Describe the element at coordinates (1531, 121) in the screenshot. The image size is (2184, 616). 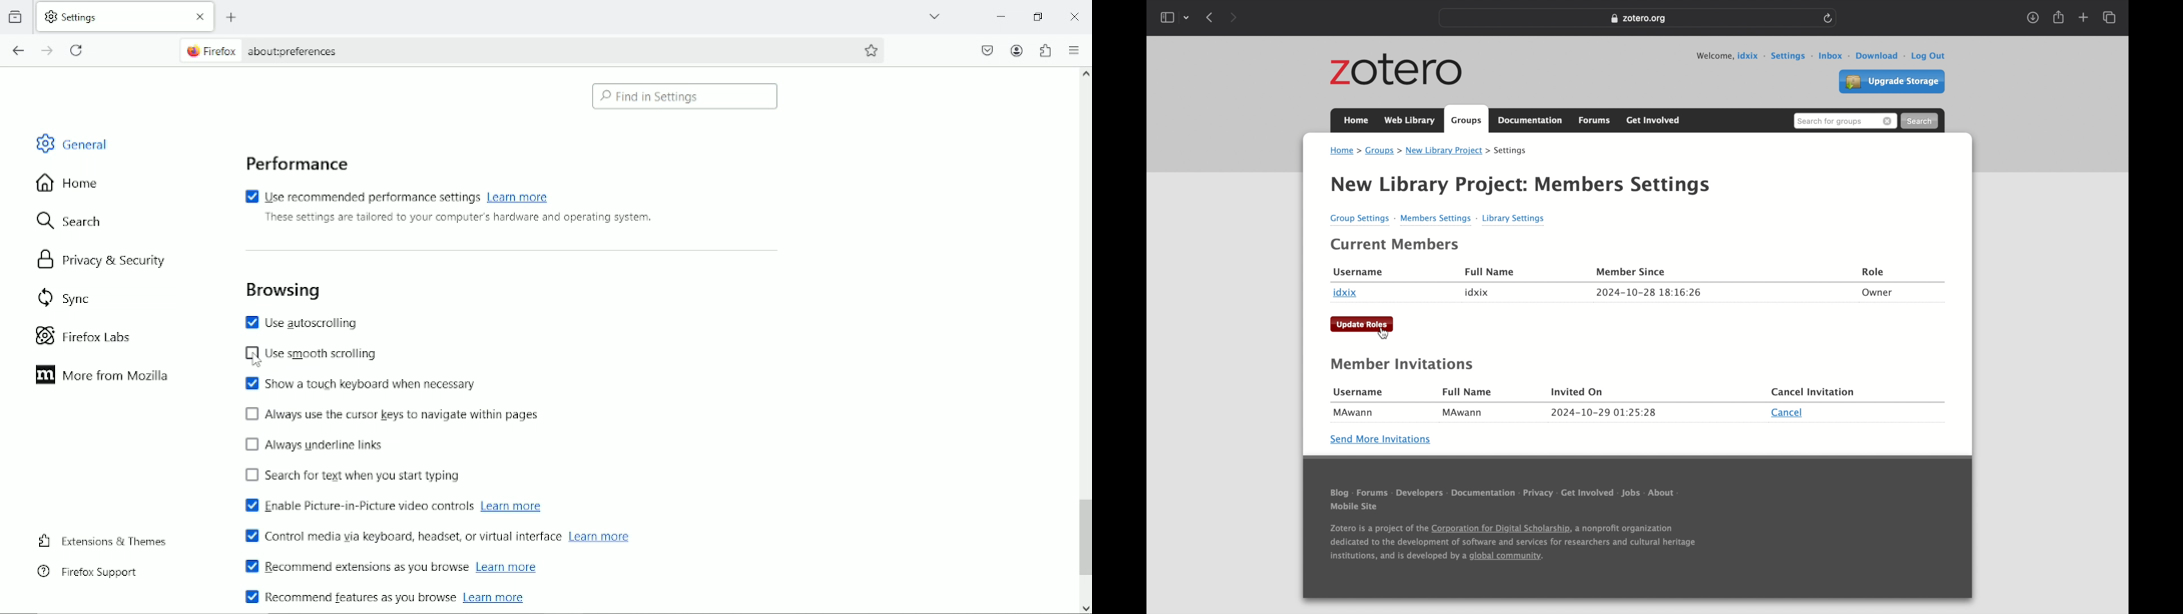
I see `documentation` at that location.